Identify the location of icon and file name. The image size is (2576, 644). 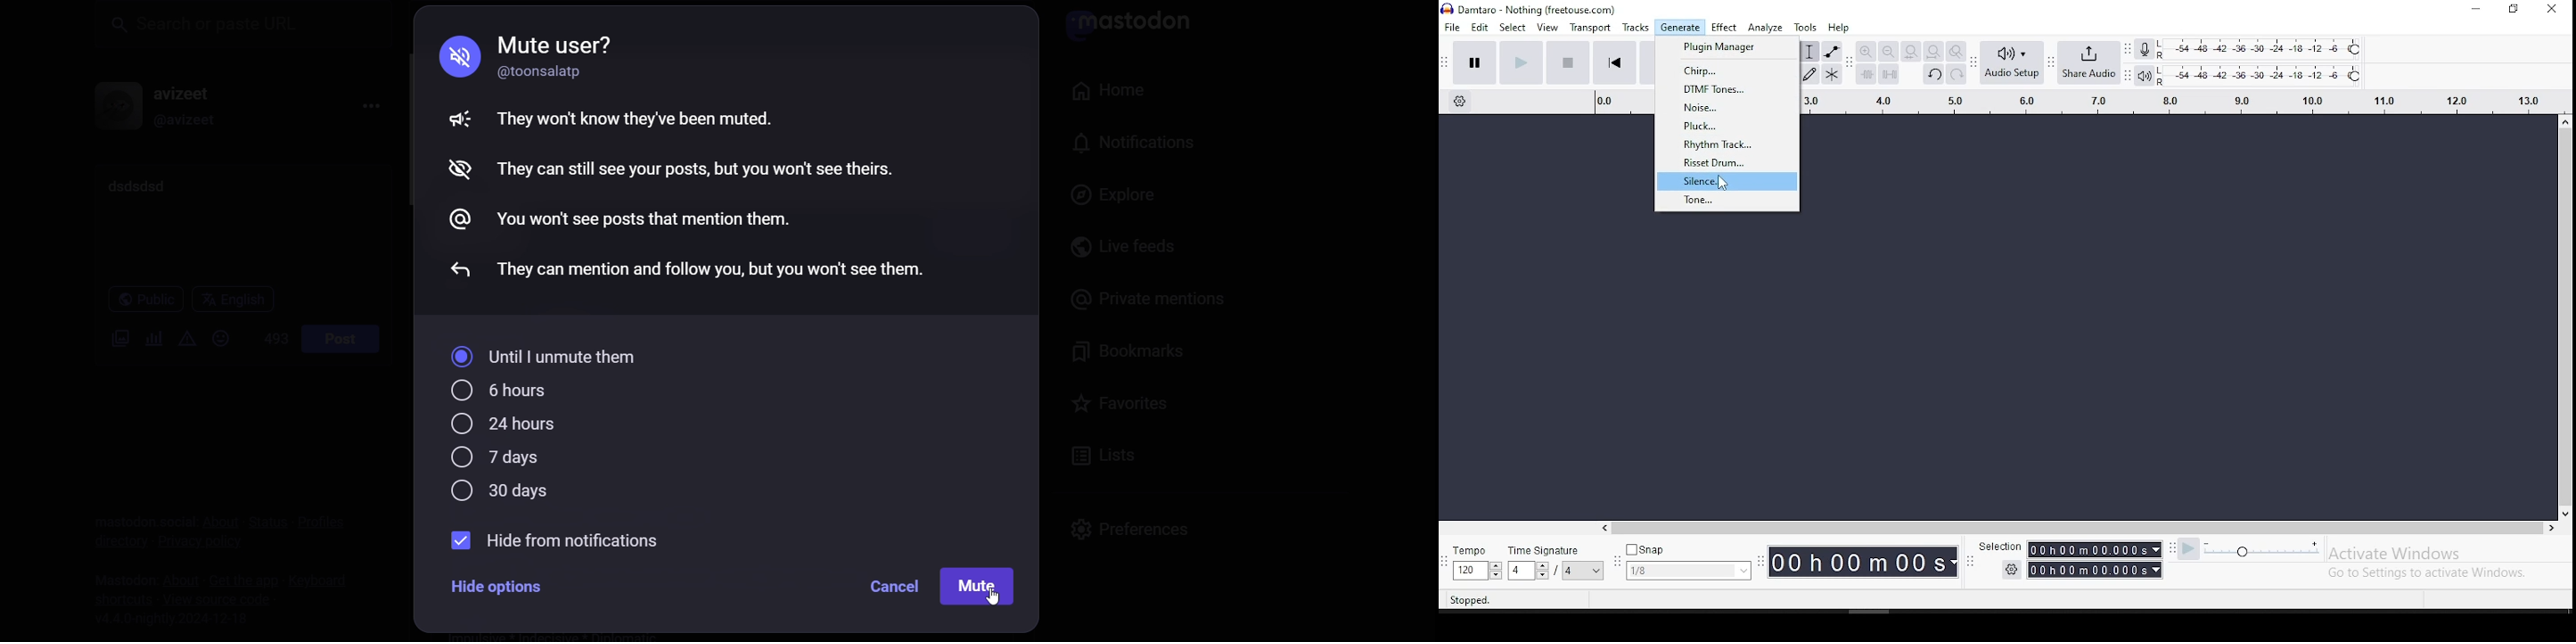
(1529, 9).